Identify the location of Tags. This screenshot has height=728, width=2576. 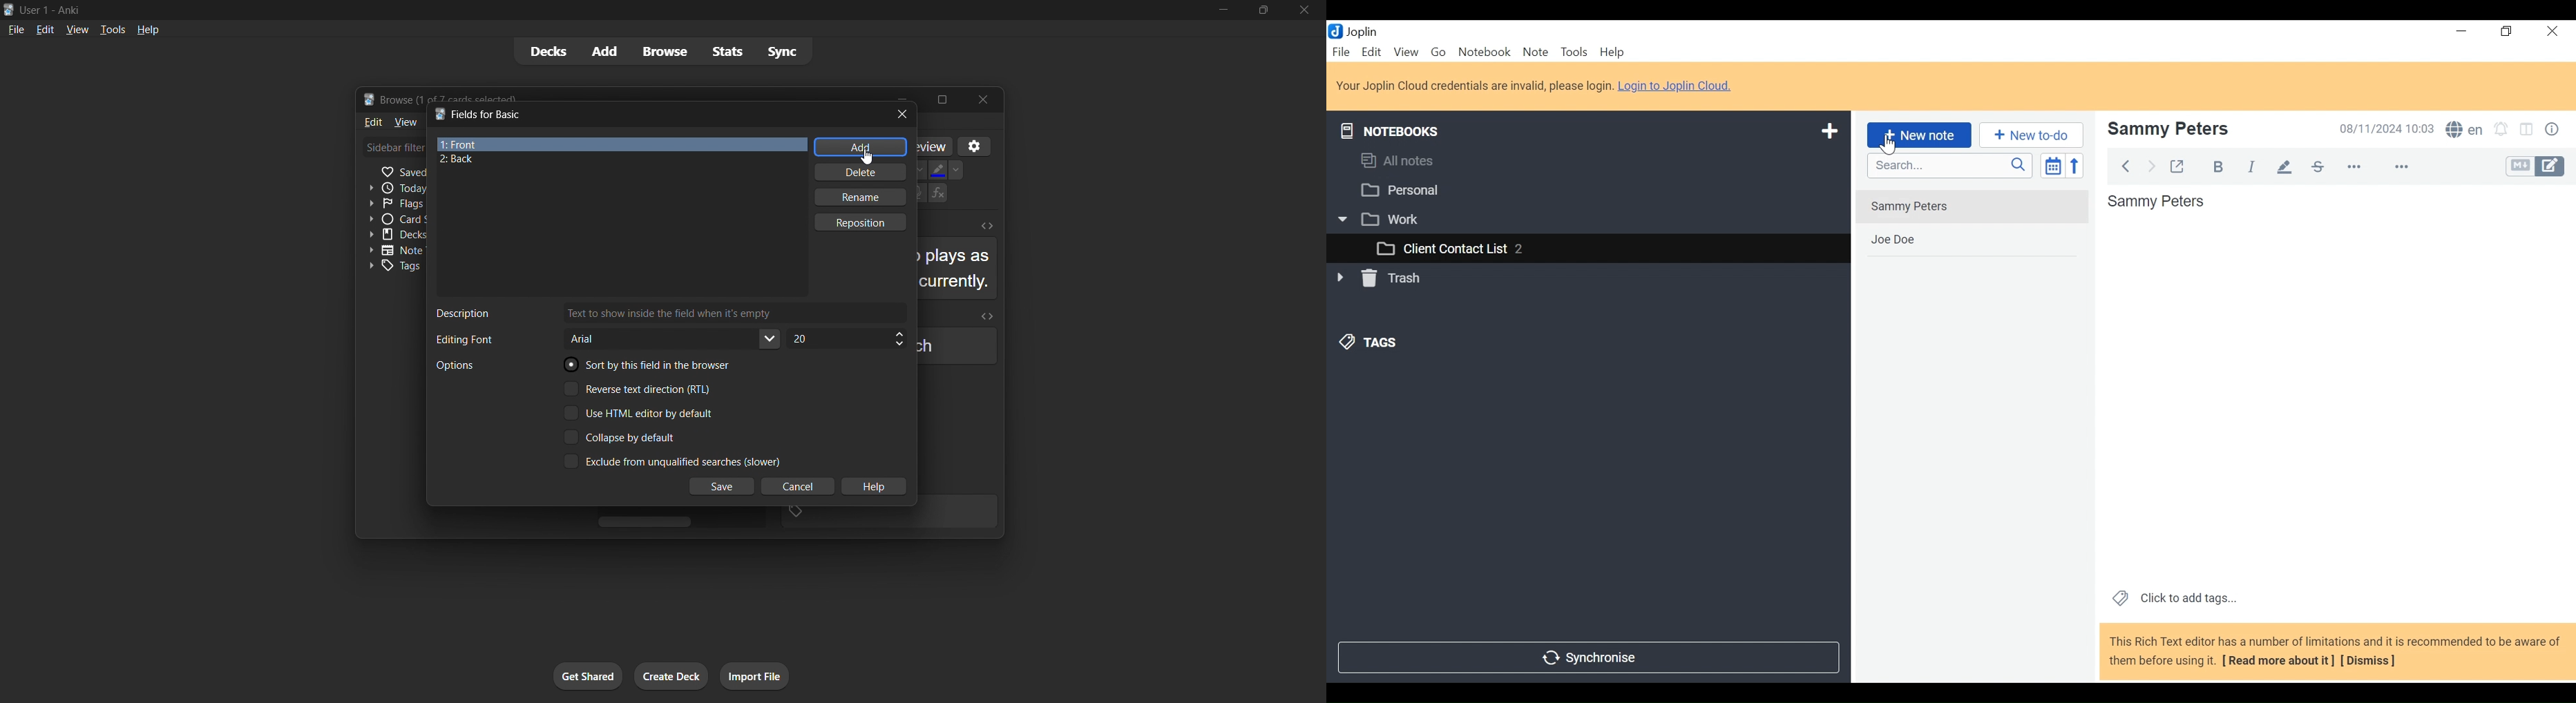
(1366, 344).